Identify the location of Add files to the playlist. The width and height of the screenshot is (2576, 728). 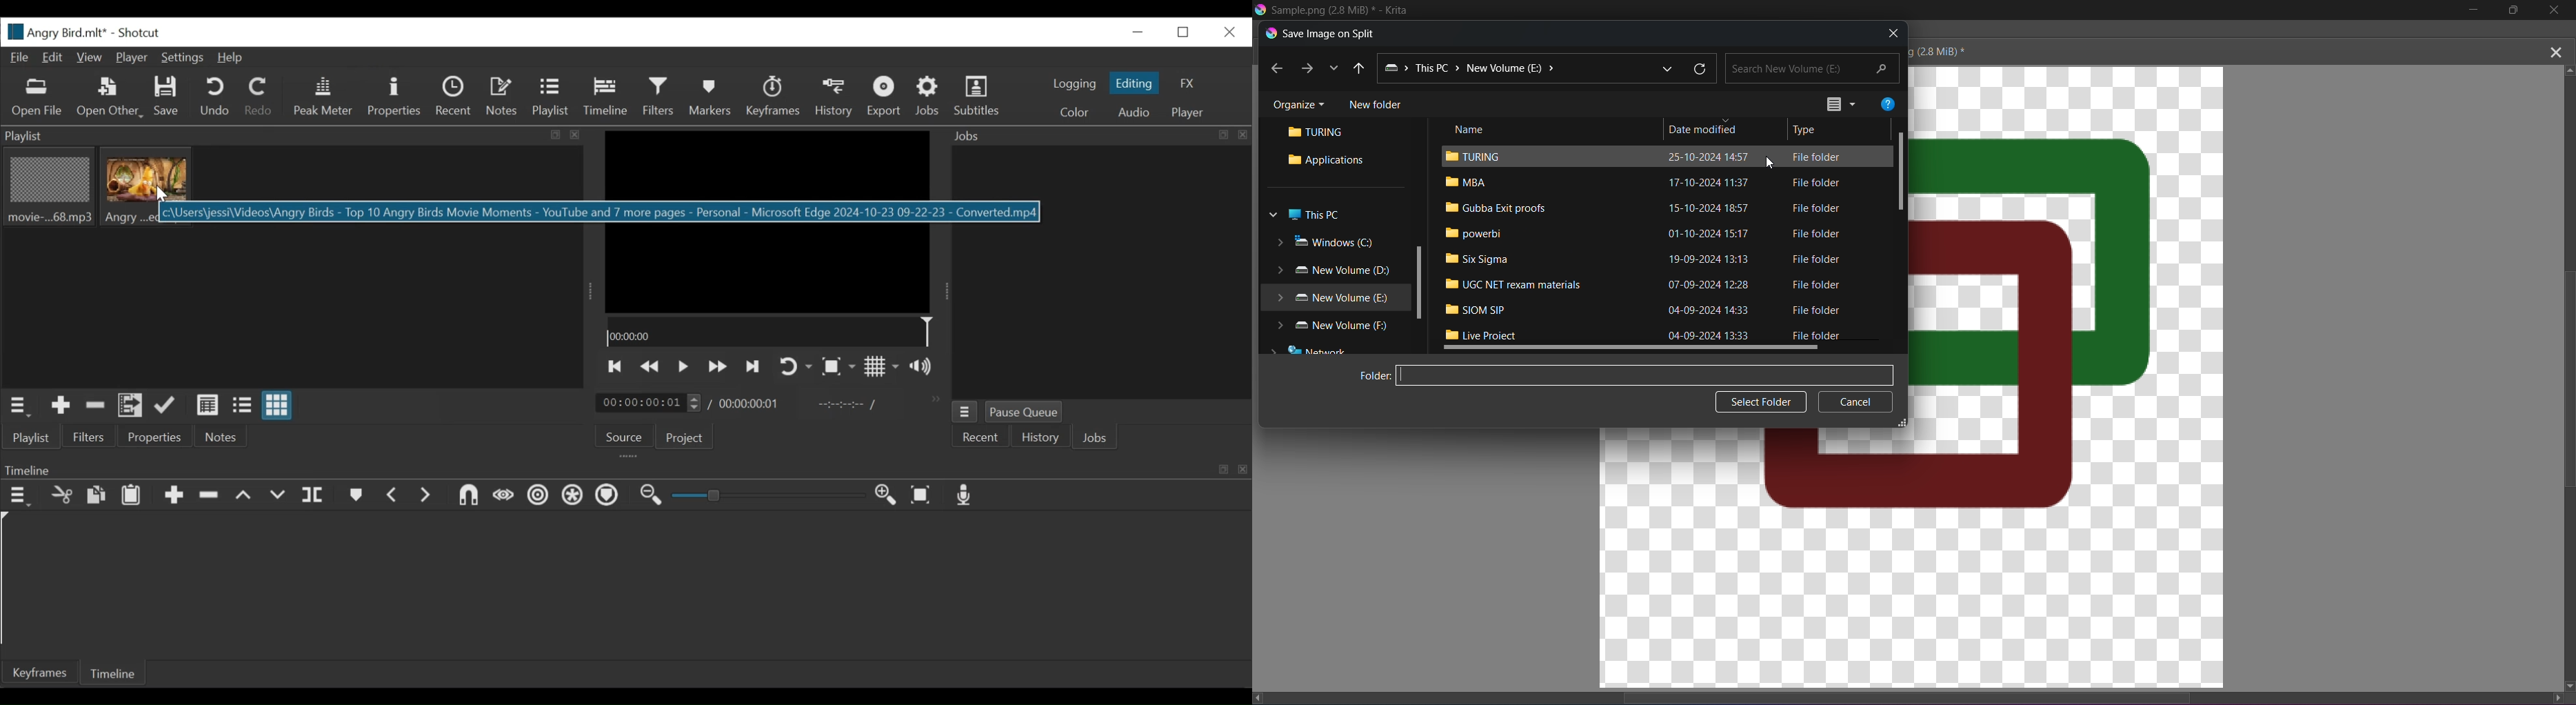
(130, 407).